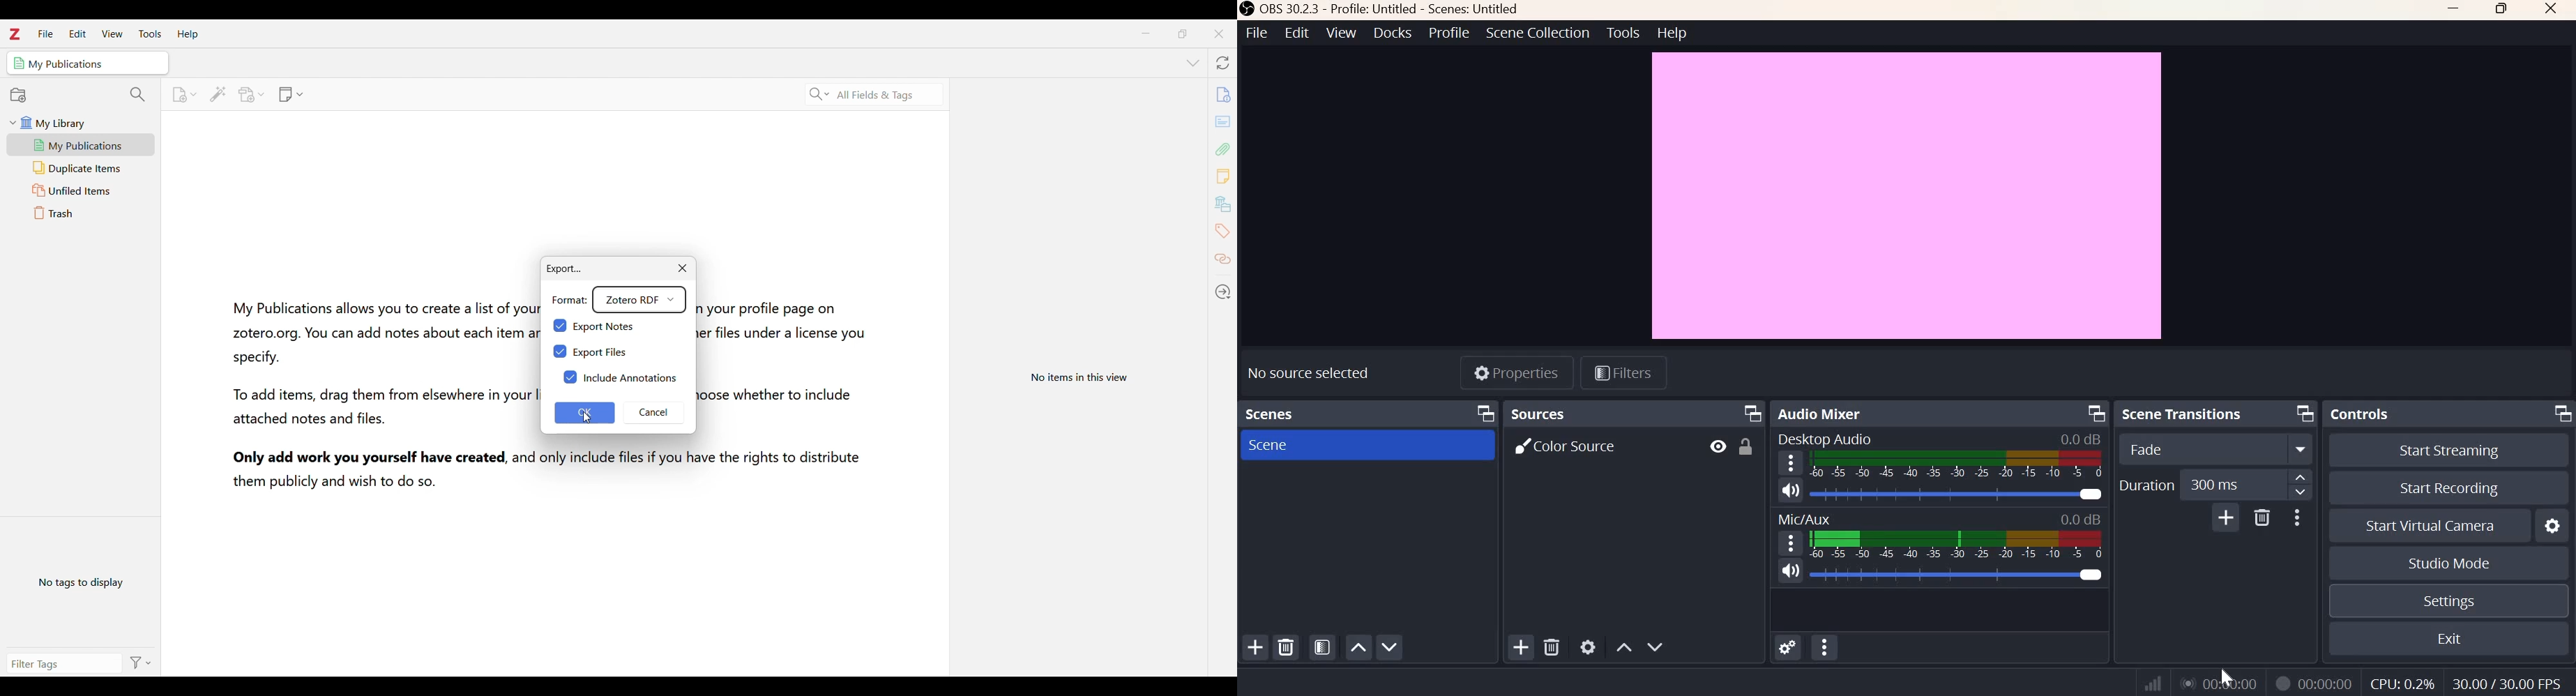 This screenshot has height=700, width=2576. I want to click on Current tab, so click(88, 63).